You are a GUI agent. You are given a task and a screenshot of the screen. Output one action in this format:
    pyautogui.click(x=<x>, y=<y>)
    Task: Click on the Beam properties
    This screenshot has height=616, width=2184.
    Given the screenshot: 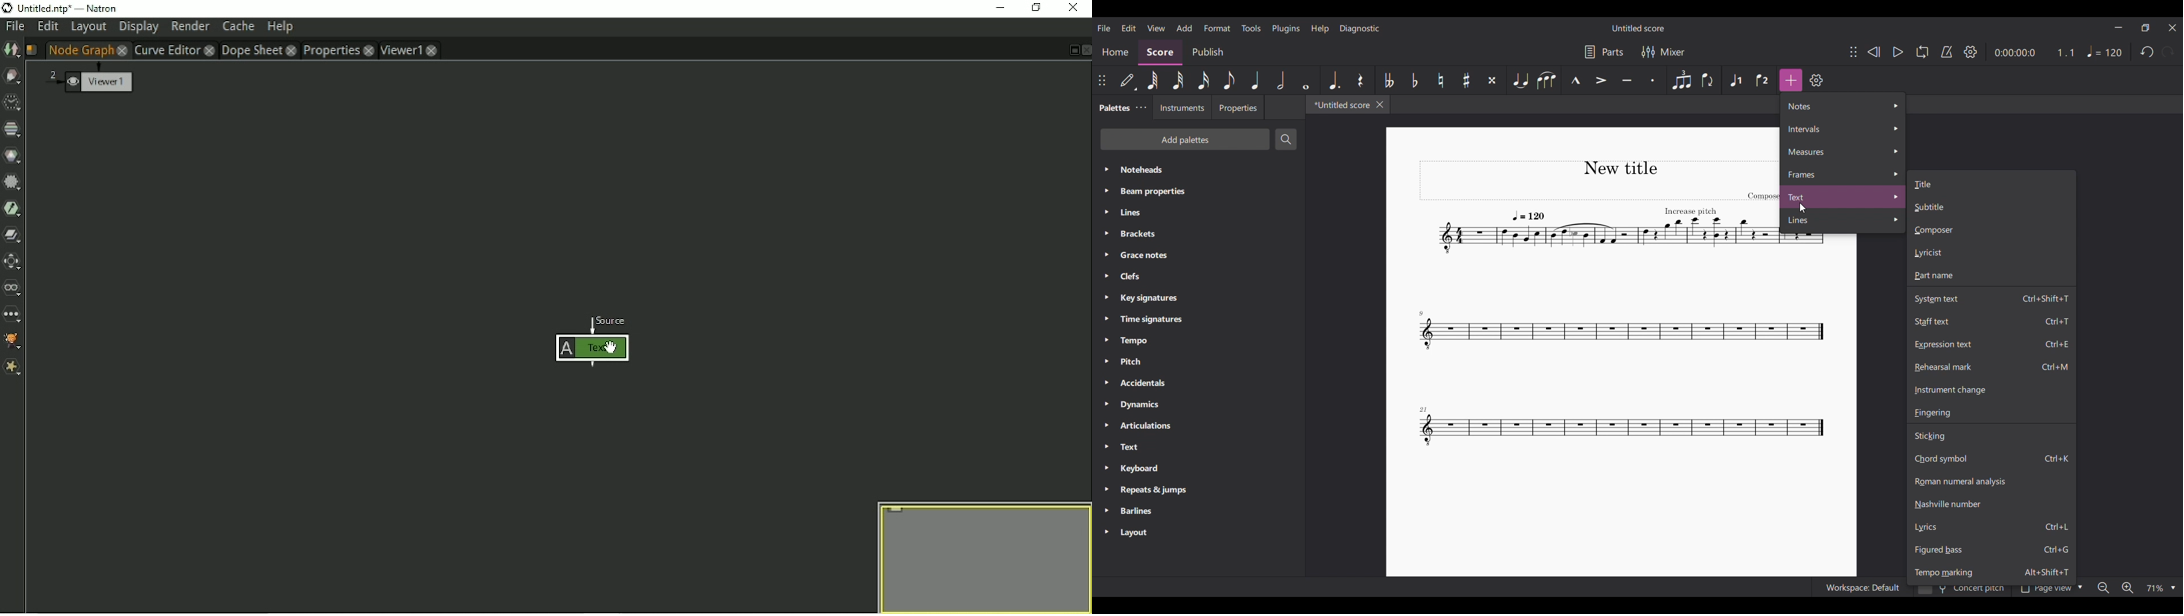 What is the action you would take?
    pyautogui.click(x=1198, y=191)
    